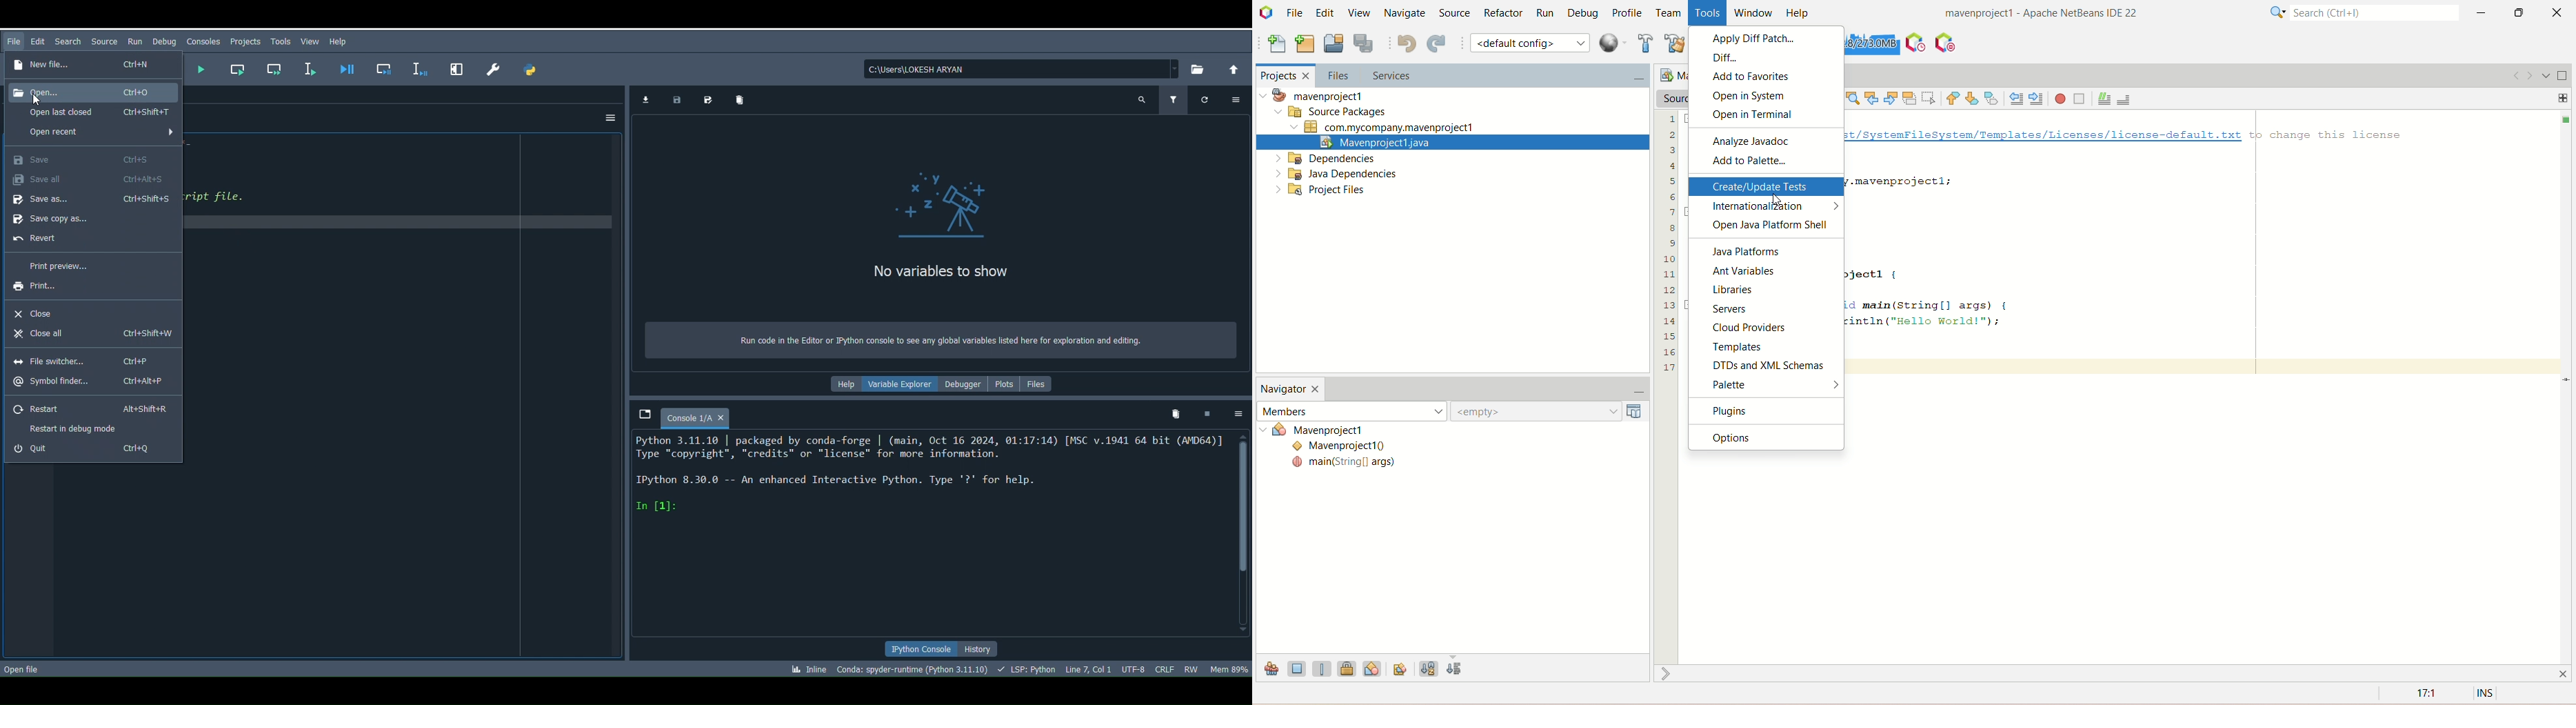 This screenshot has height=728, width=2576. I want to click on IPython console, so click(915, 650).